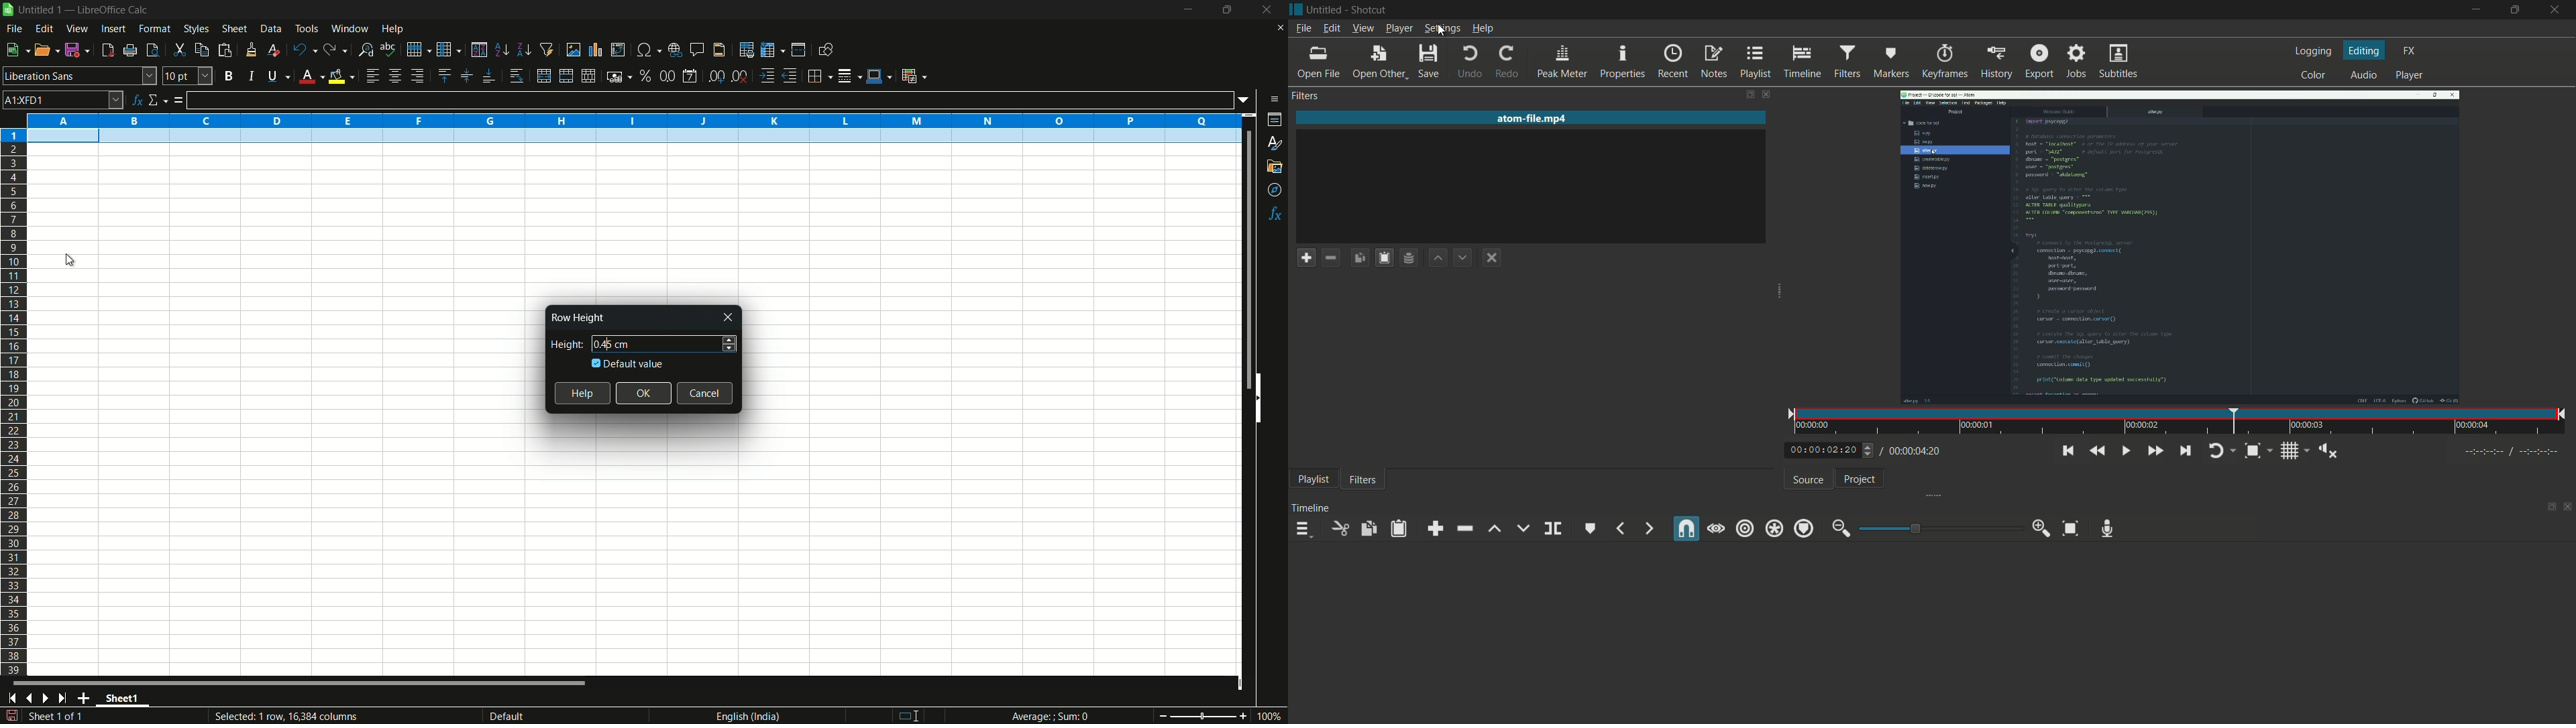 Image resolution: width=2576 pixels, height=728 pixels. What do you see at coordinates (78, 29) in the screenshot?
I see `view menu` at bounding box center [78, 29].